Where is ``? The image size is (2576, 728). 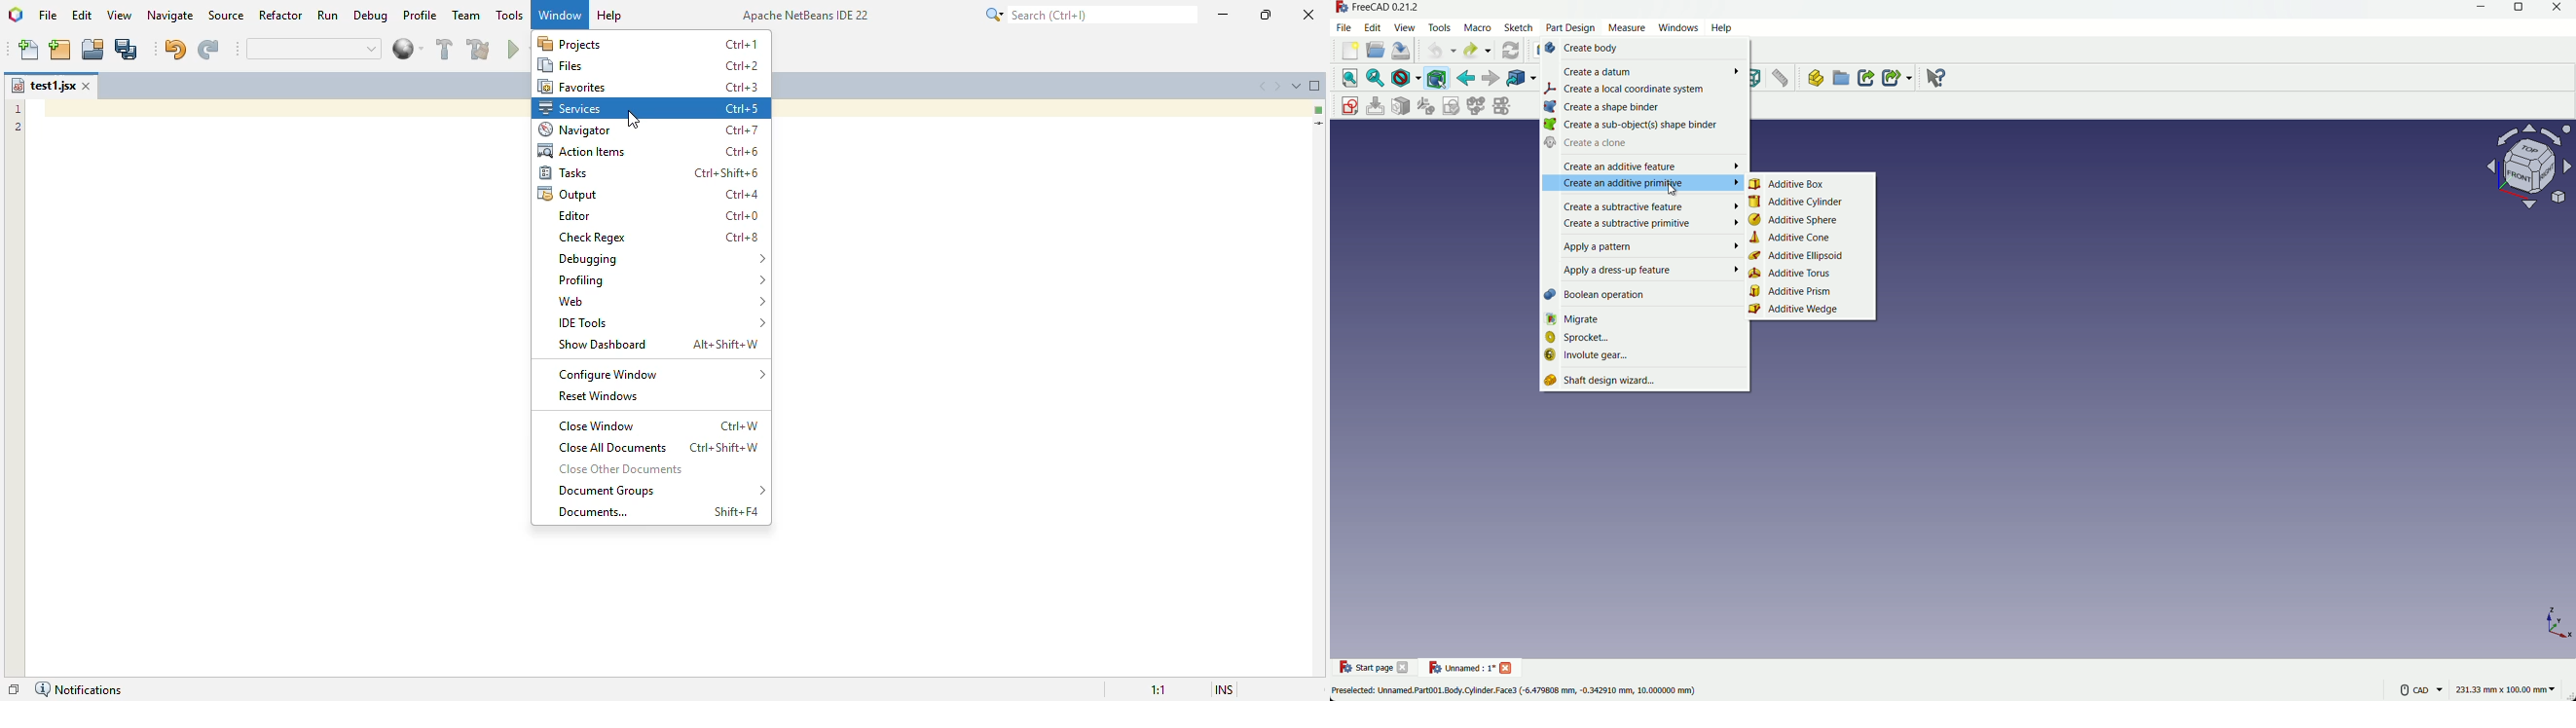  is located at coordinates (1782, 79).